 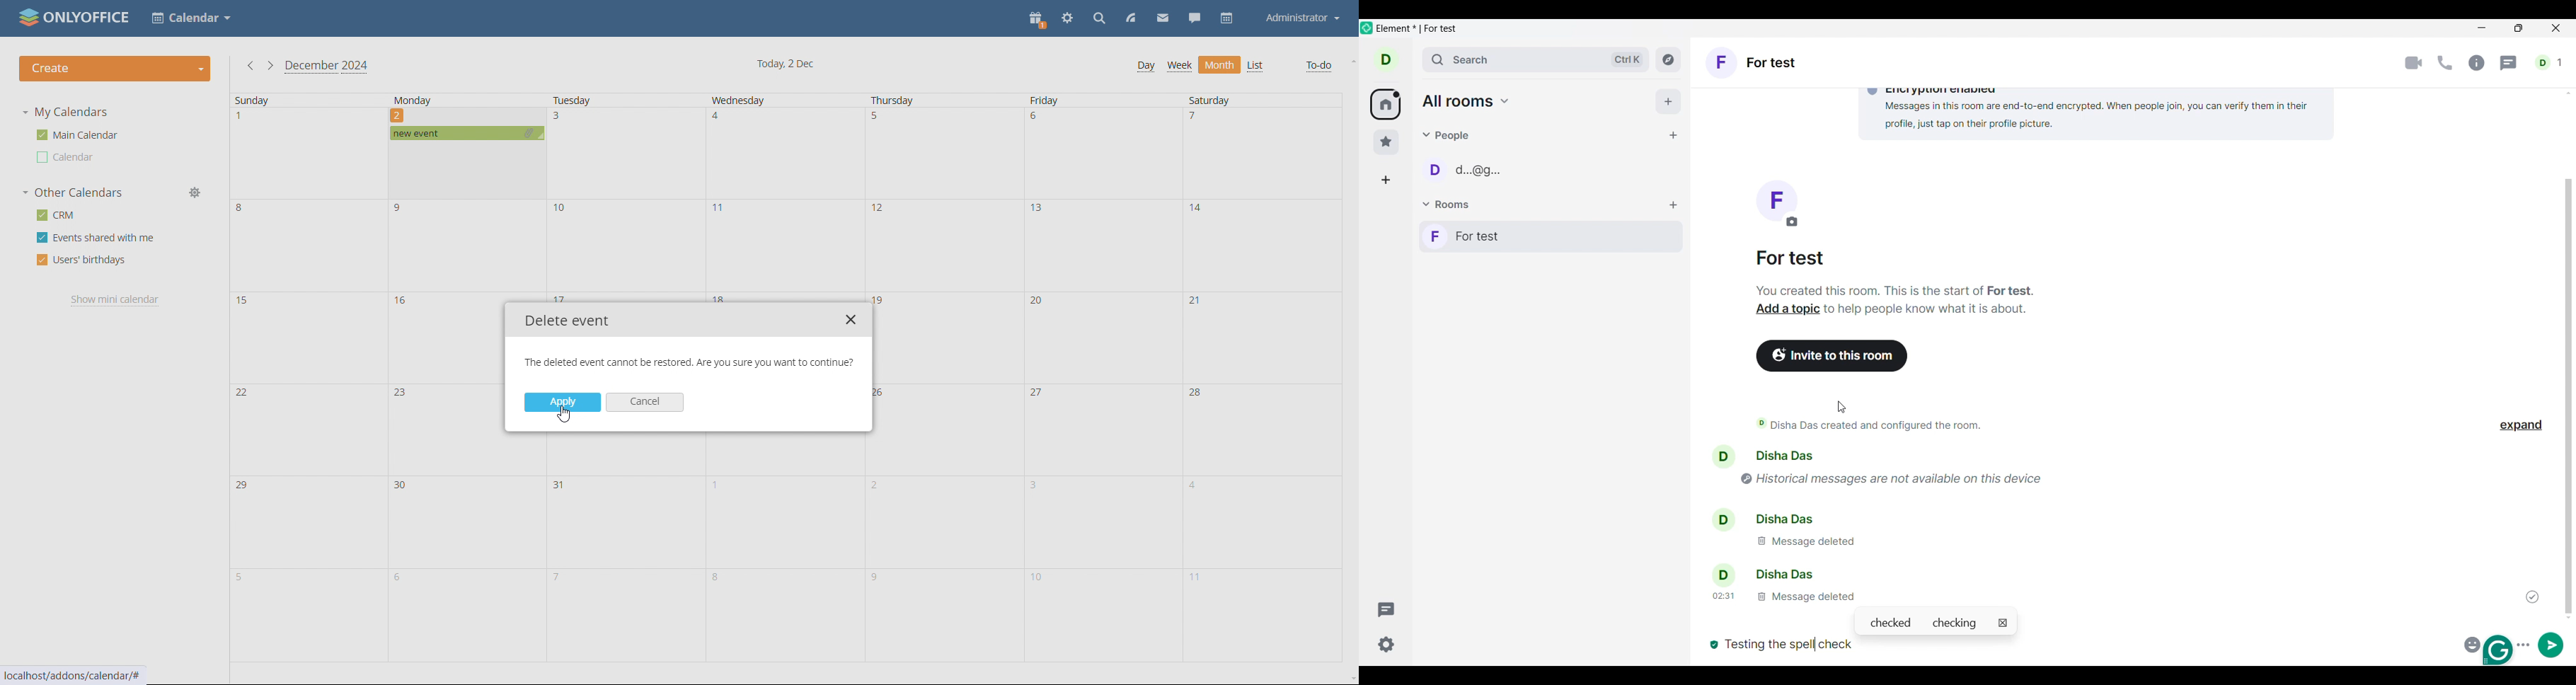 What do you see at coordinates (1783, 311) in the screenshot?
I see `add a topic` at bounding box center [1783, 311].